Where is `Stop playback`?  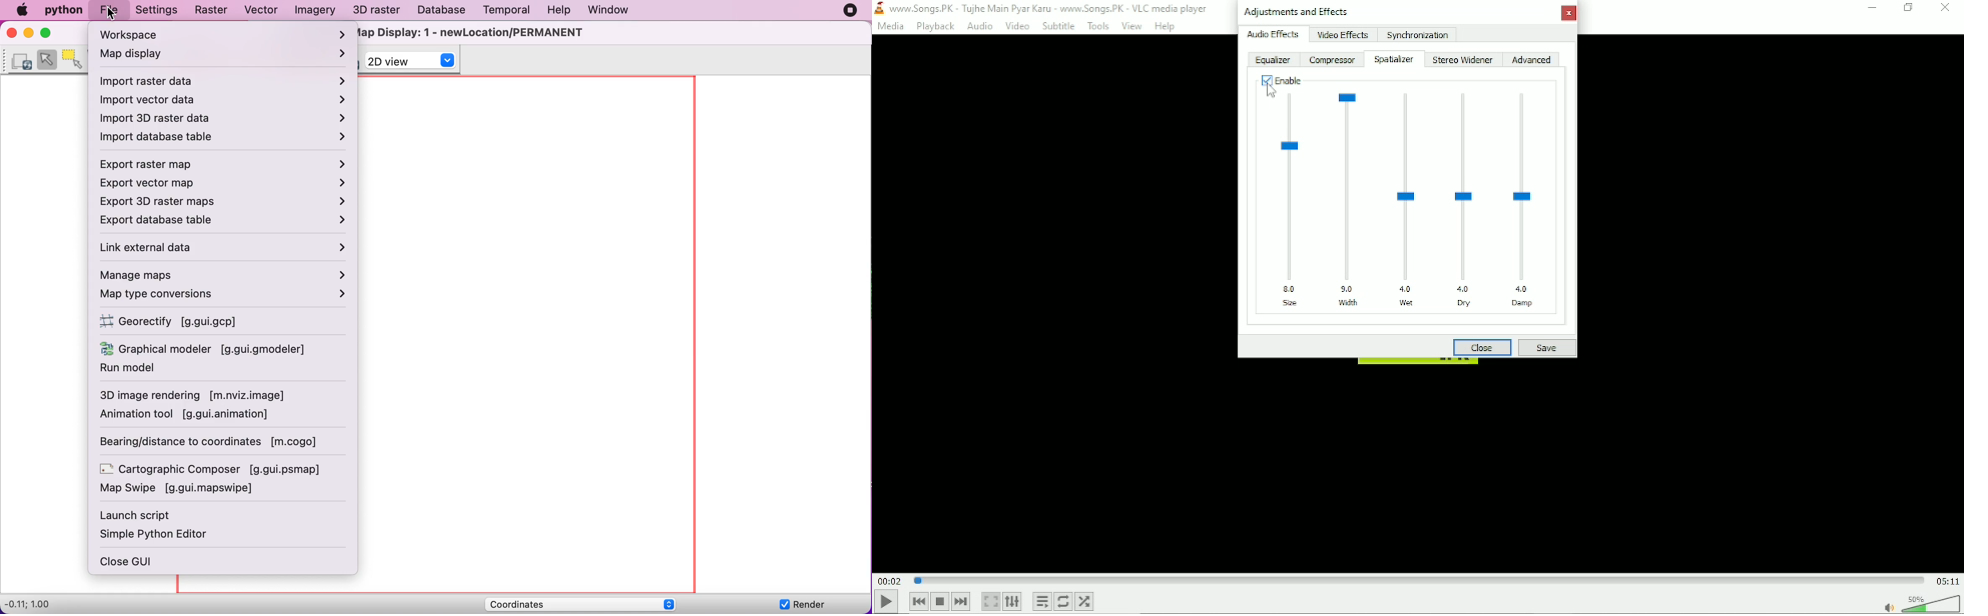
Stop playback is located at coordinates (941, 601).